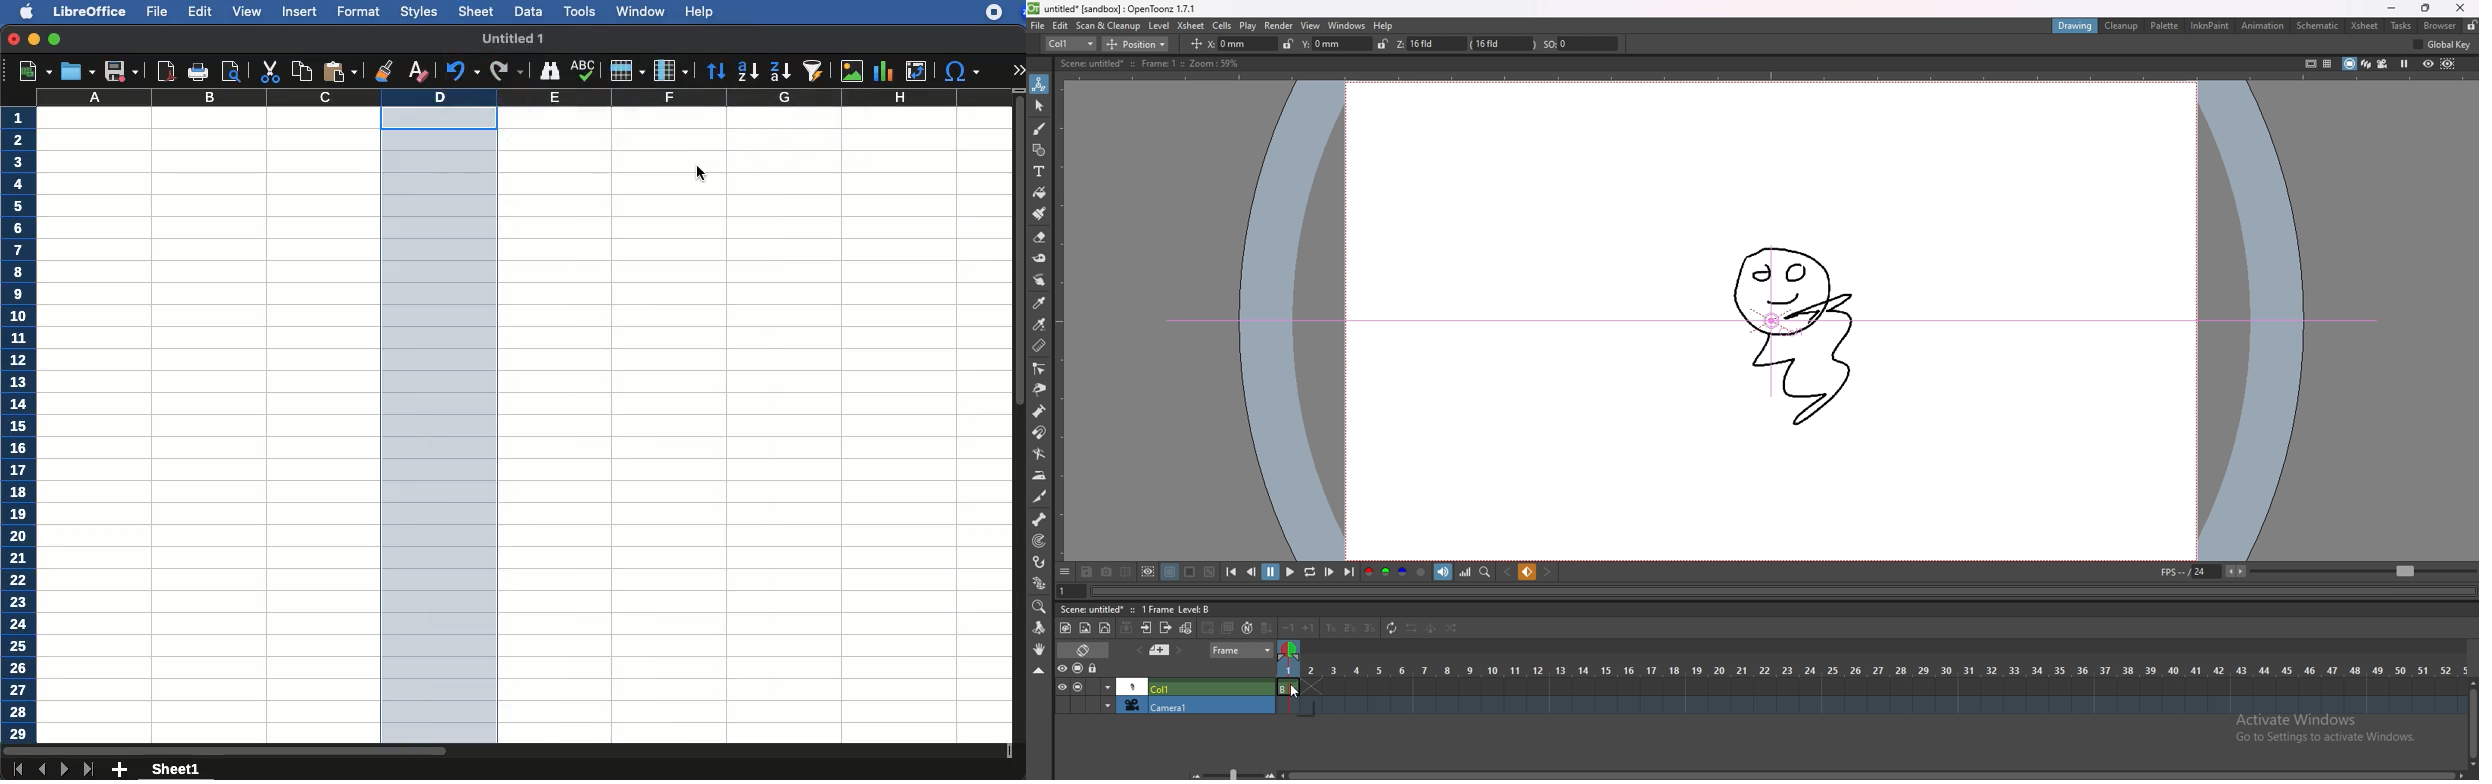  Describe the element at coordinates (1040, 171) in the screenshot. I see `text` at that location.